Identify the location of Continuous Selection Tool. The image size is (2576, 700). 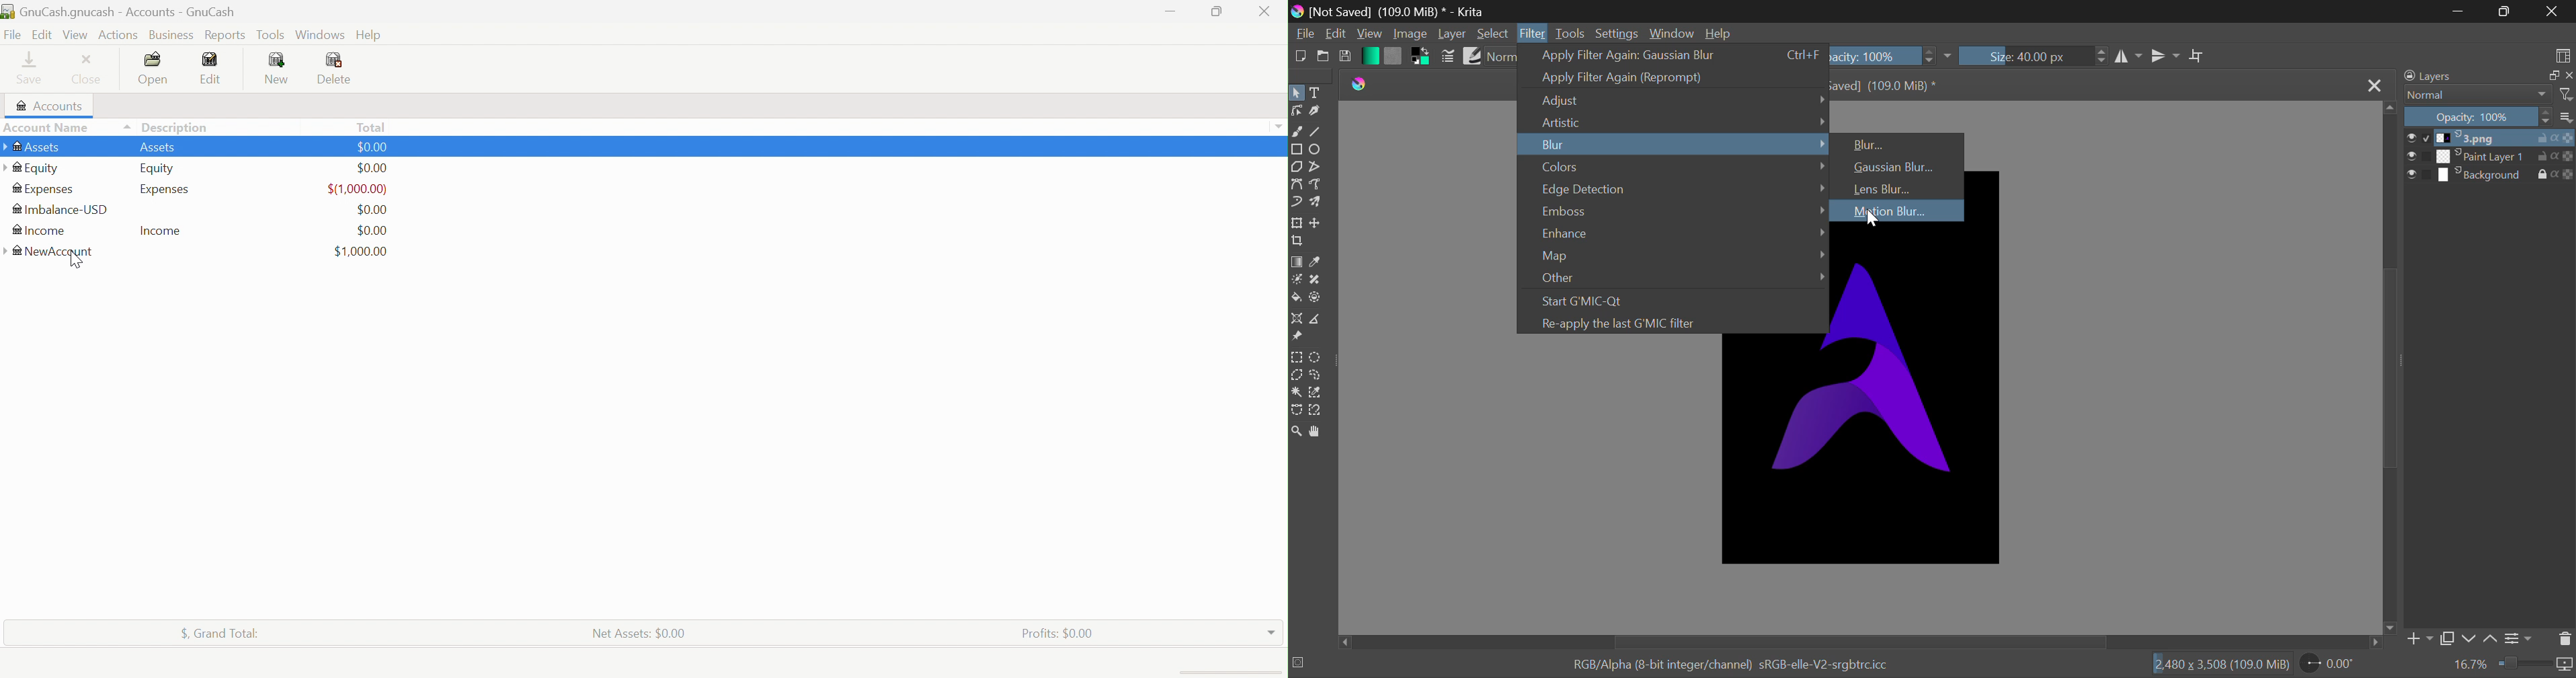
(1296, 392).